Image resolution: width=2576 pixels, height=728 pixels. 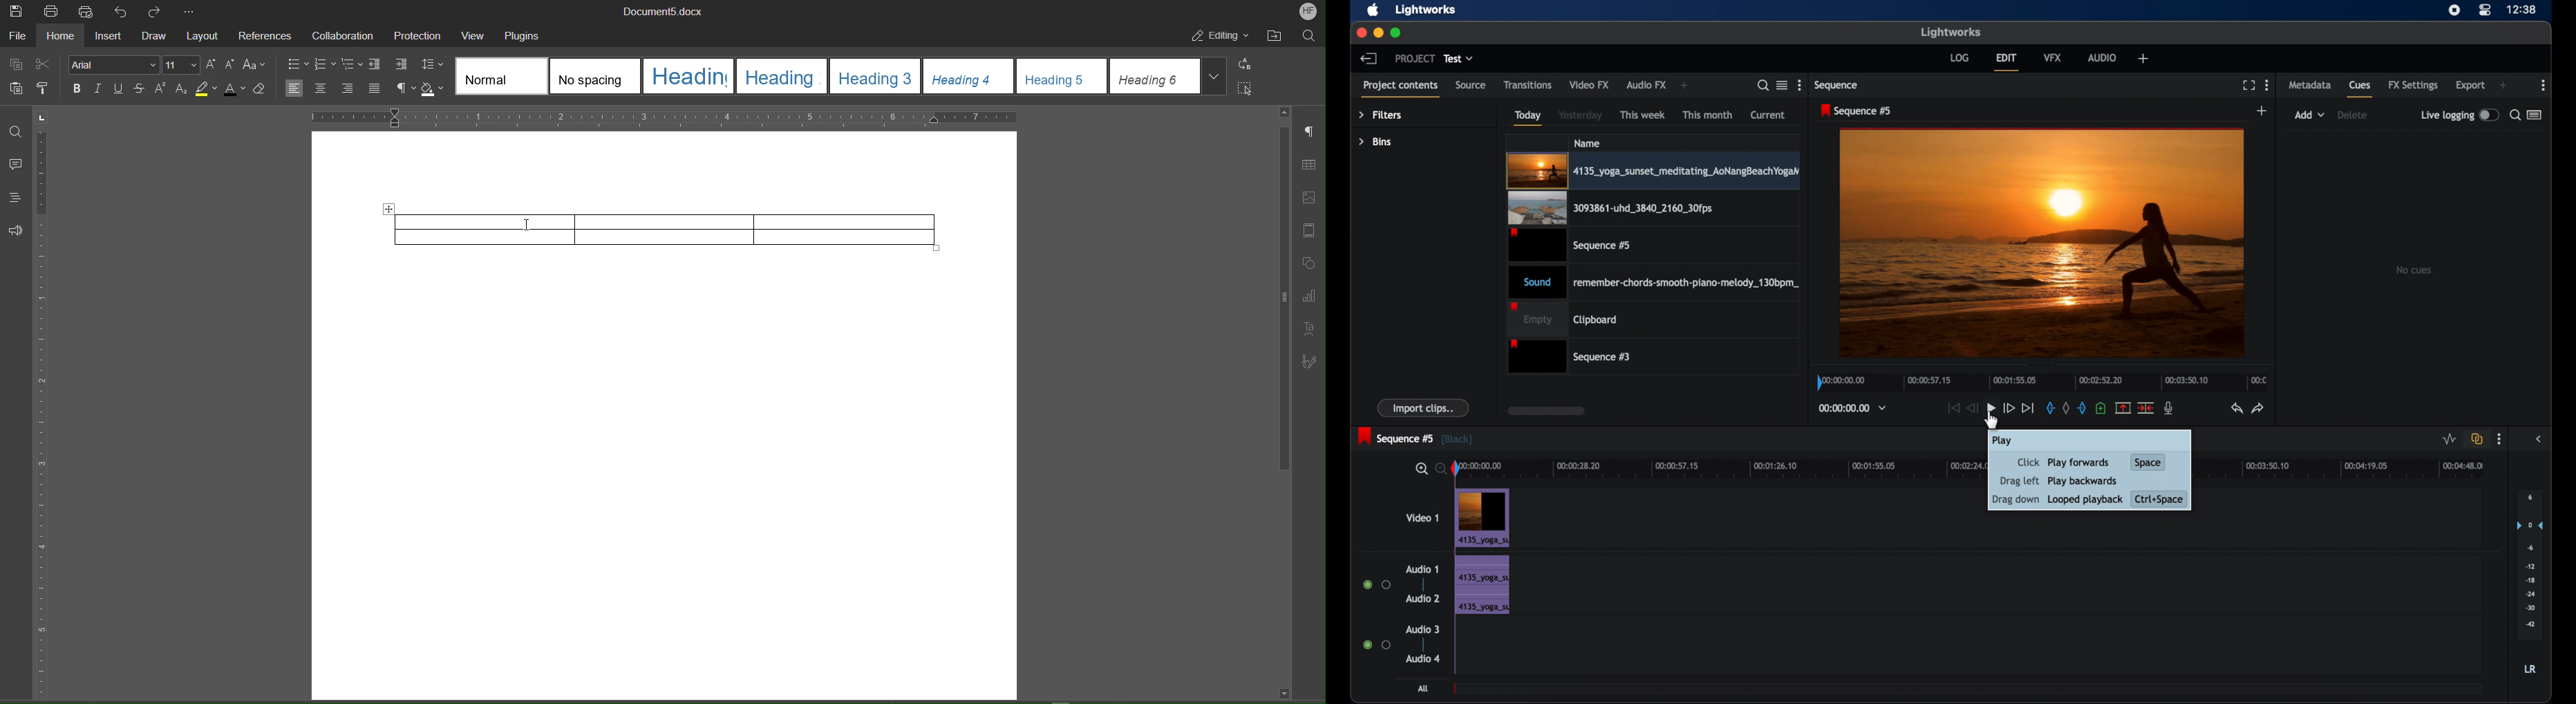 I want to click on Draw, so click(x=158, y=38).